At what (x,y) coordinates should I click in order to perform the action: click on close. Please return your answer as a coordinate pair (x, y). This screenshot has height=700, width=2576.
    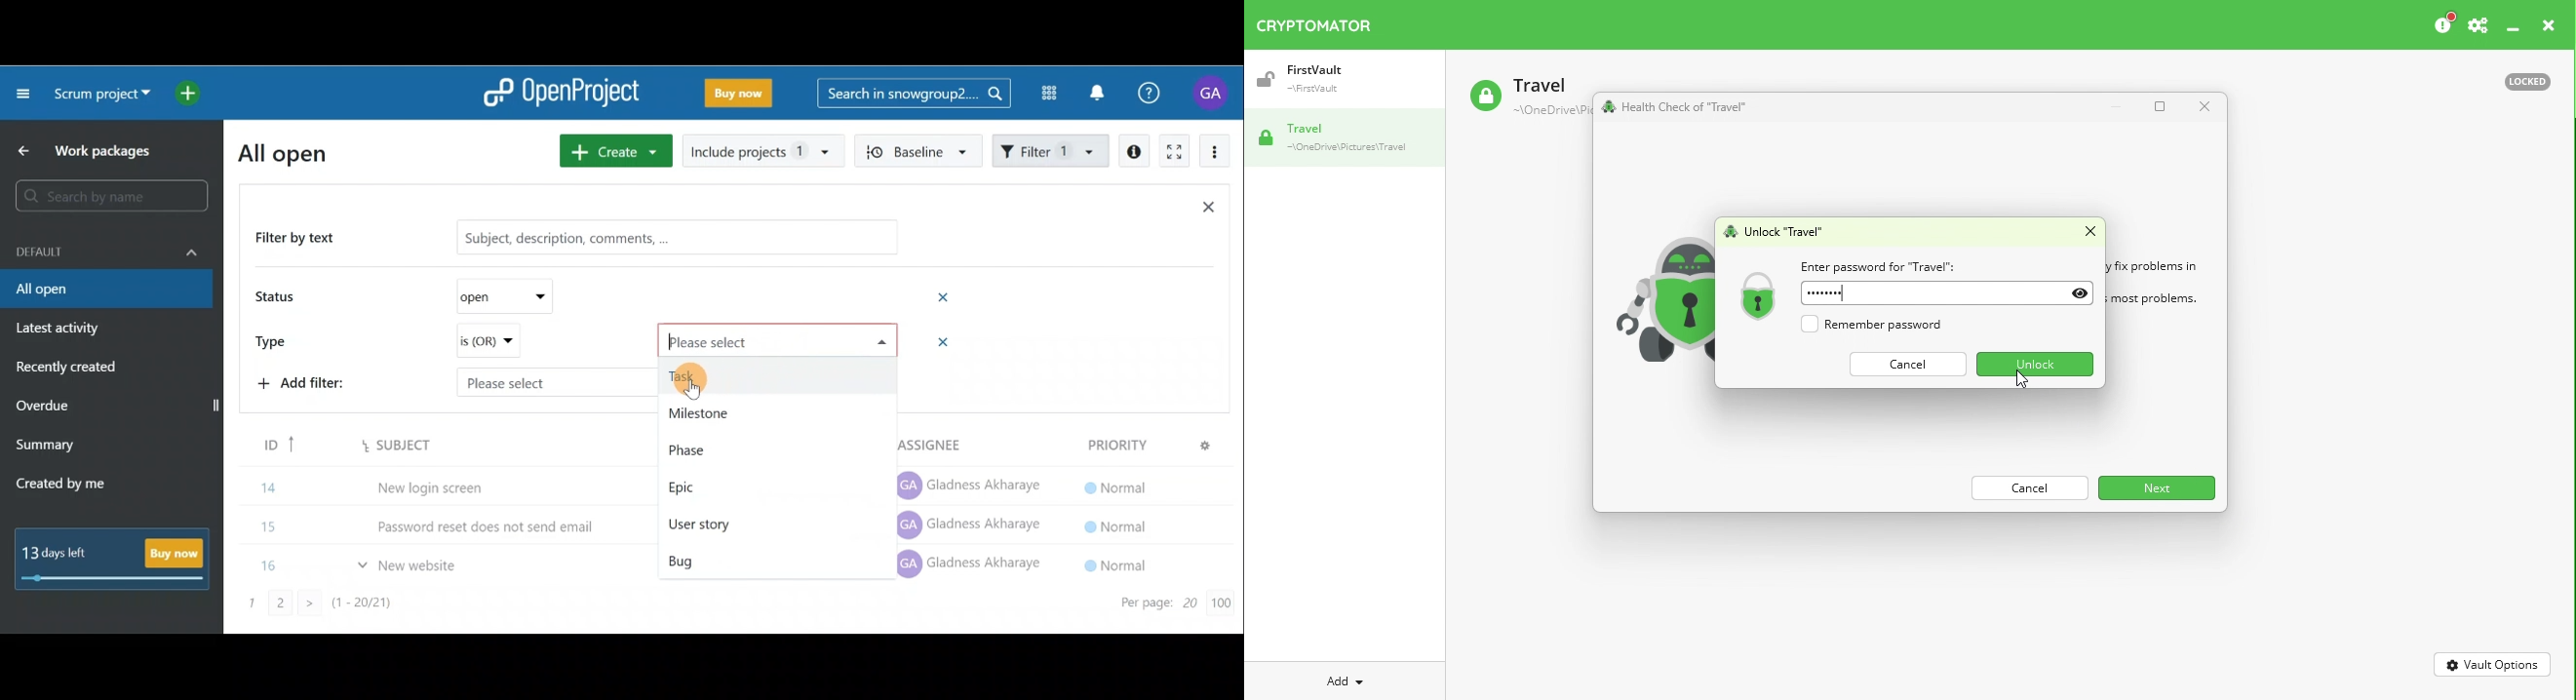
    Looking at the image, I should click on (2550, 26).